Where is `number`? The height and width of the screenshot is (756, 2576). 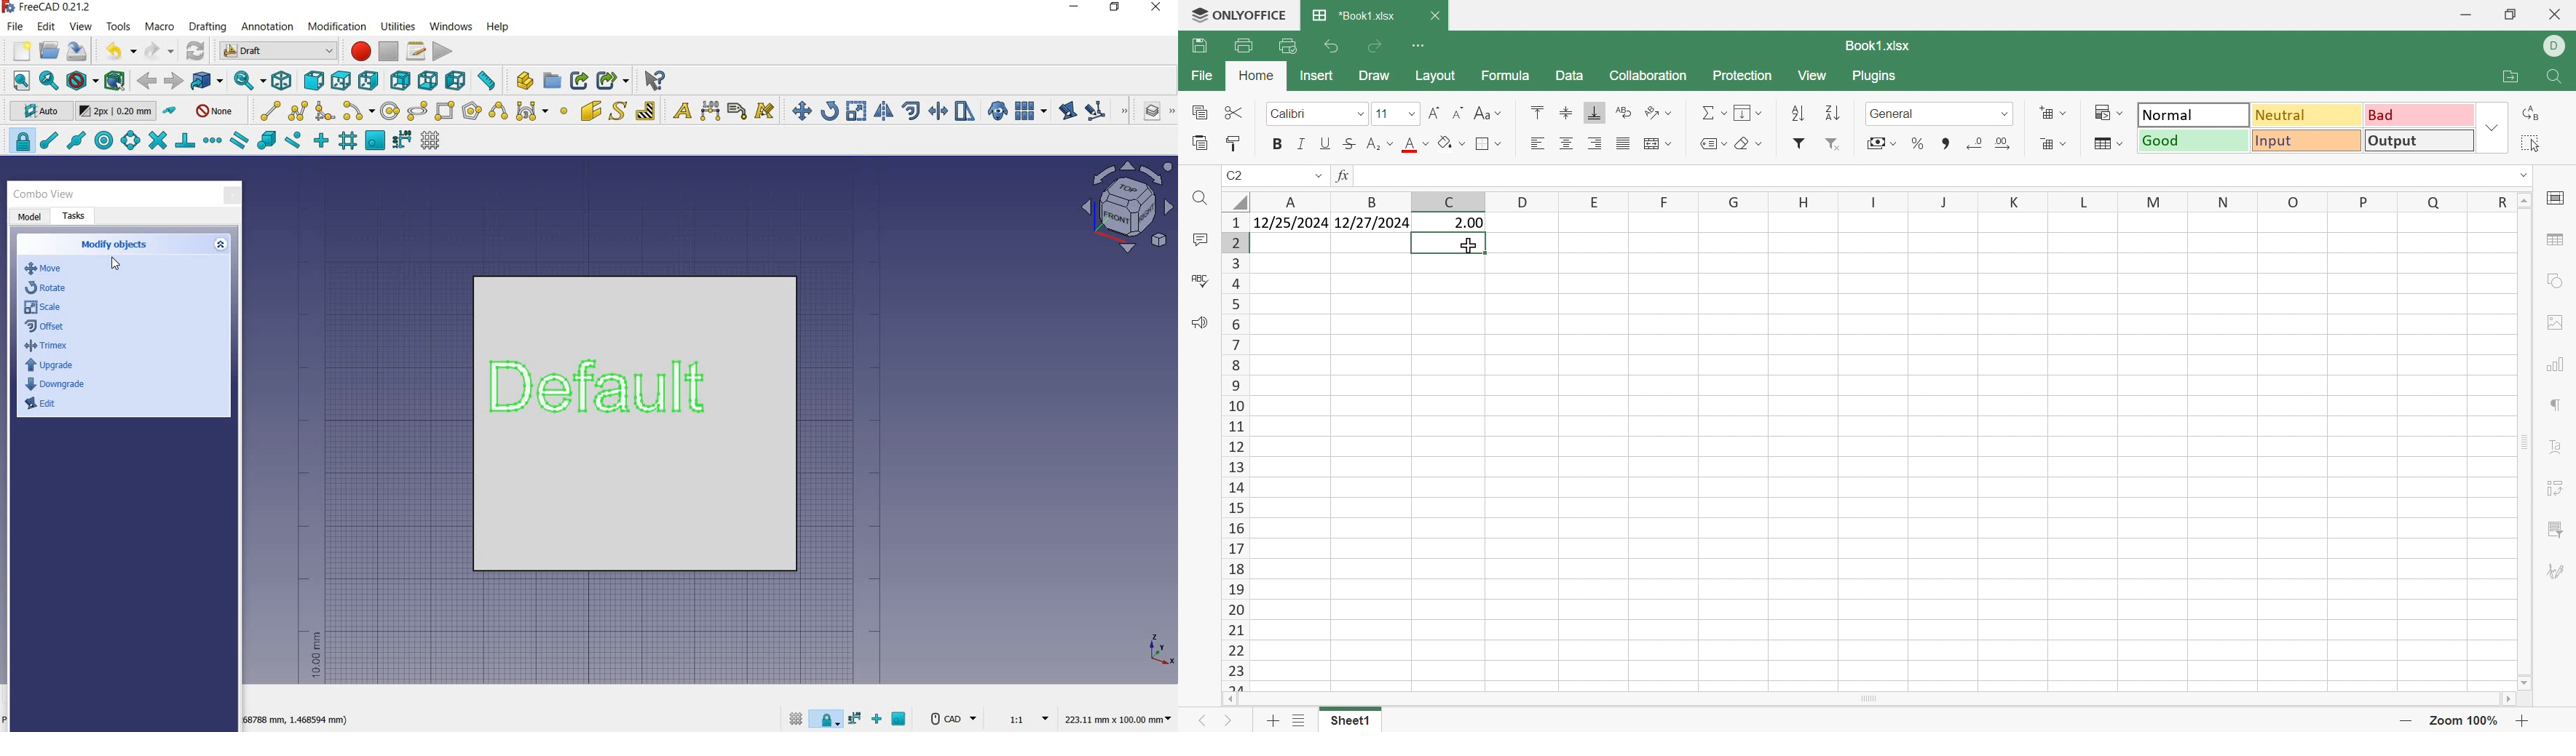
number is located at coordinates (1897, 115).